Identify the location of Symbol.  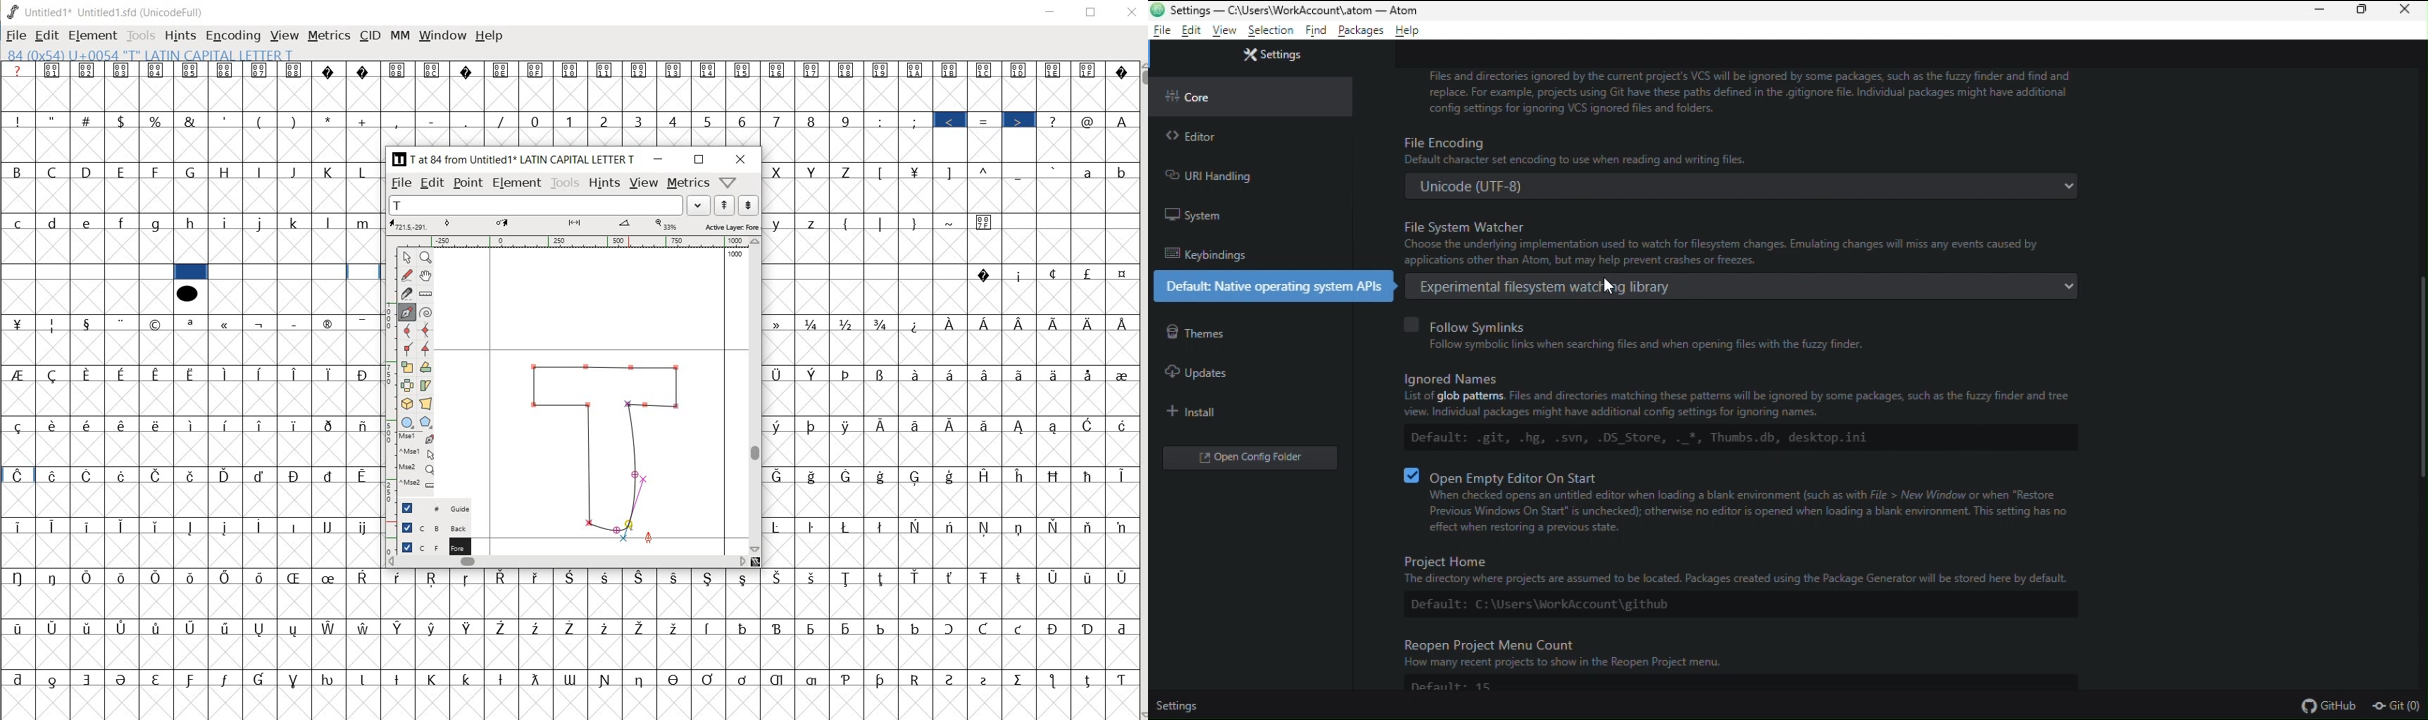
(17, 475).